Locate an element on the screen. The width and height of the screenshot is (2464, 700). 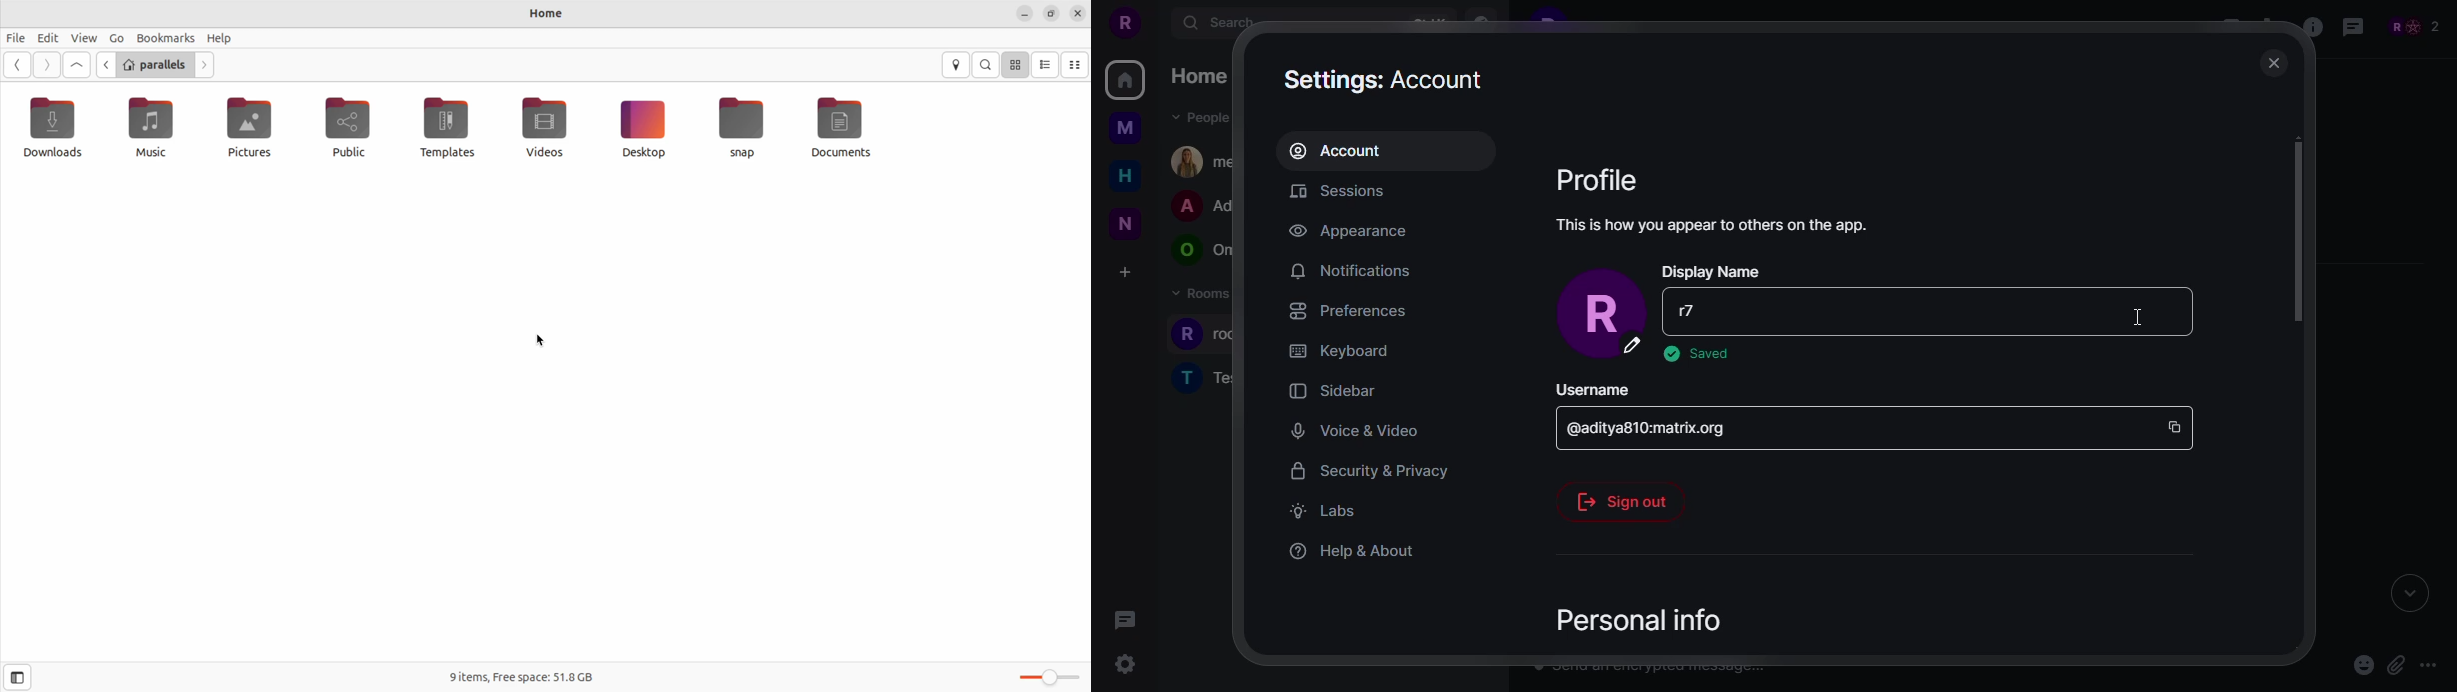
rooms is located at coordinates (1200, 299).